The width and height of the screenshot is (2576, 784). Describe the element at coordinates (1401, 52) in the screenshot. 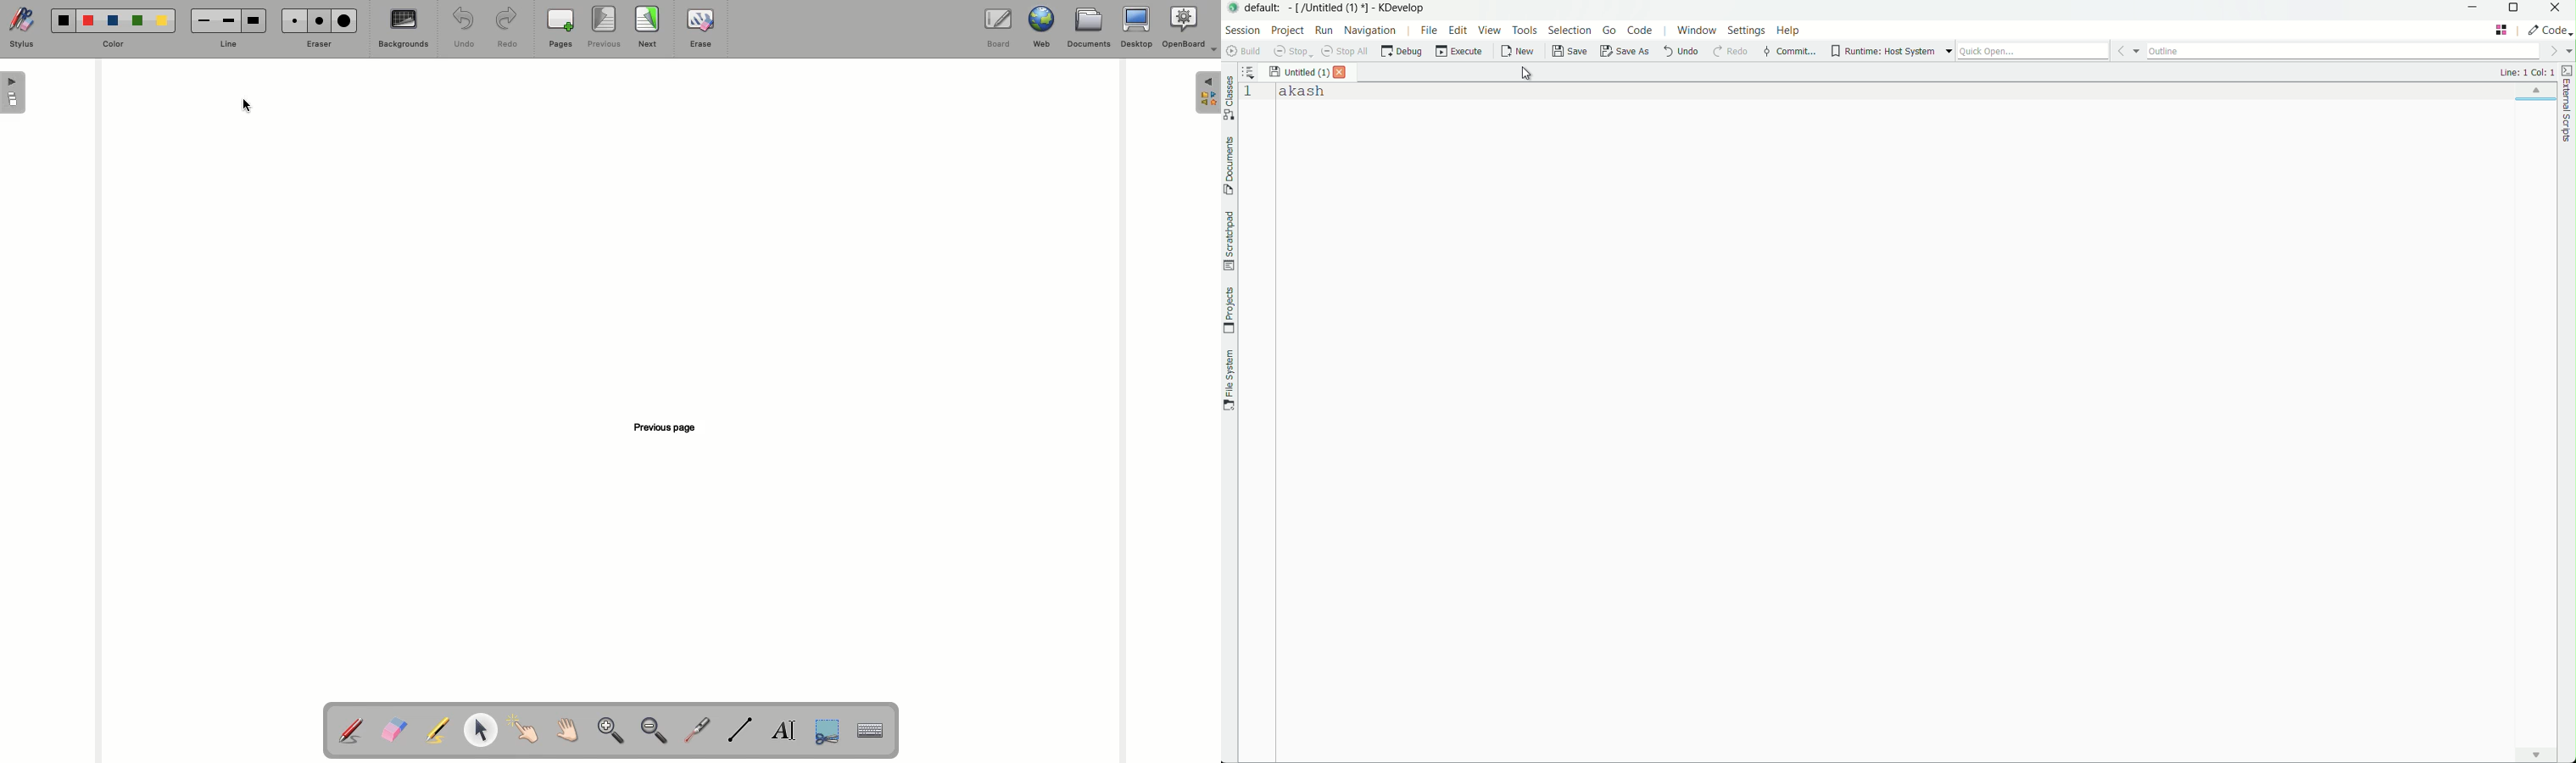

I see `debug` at that location.